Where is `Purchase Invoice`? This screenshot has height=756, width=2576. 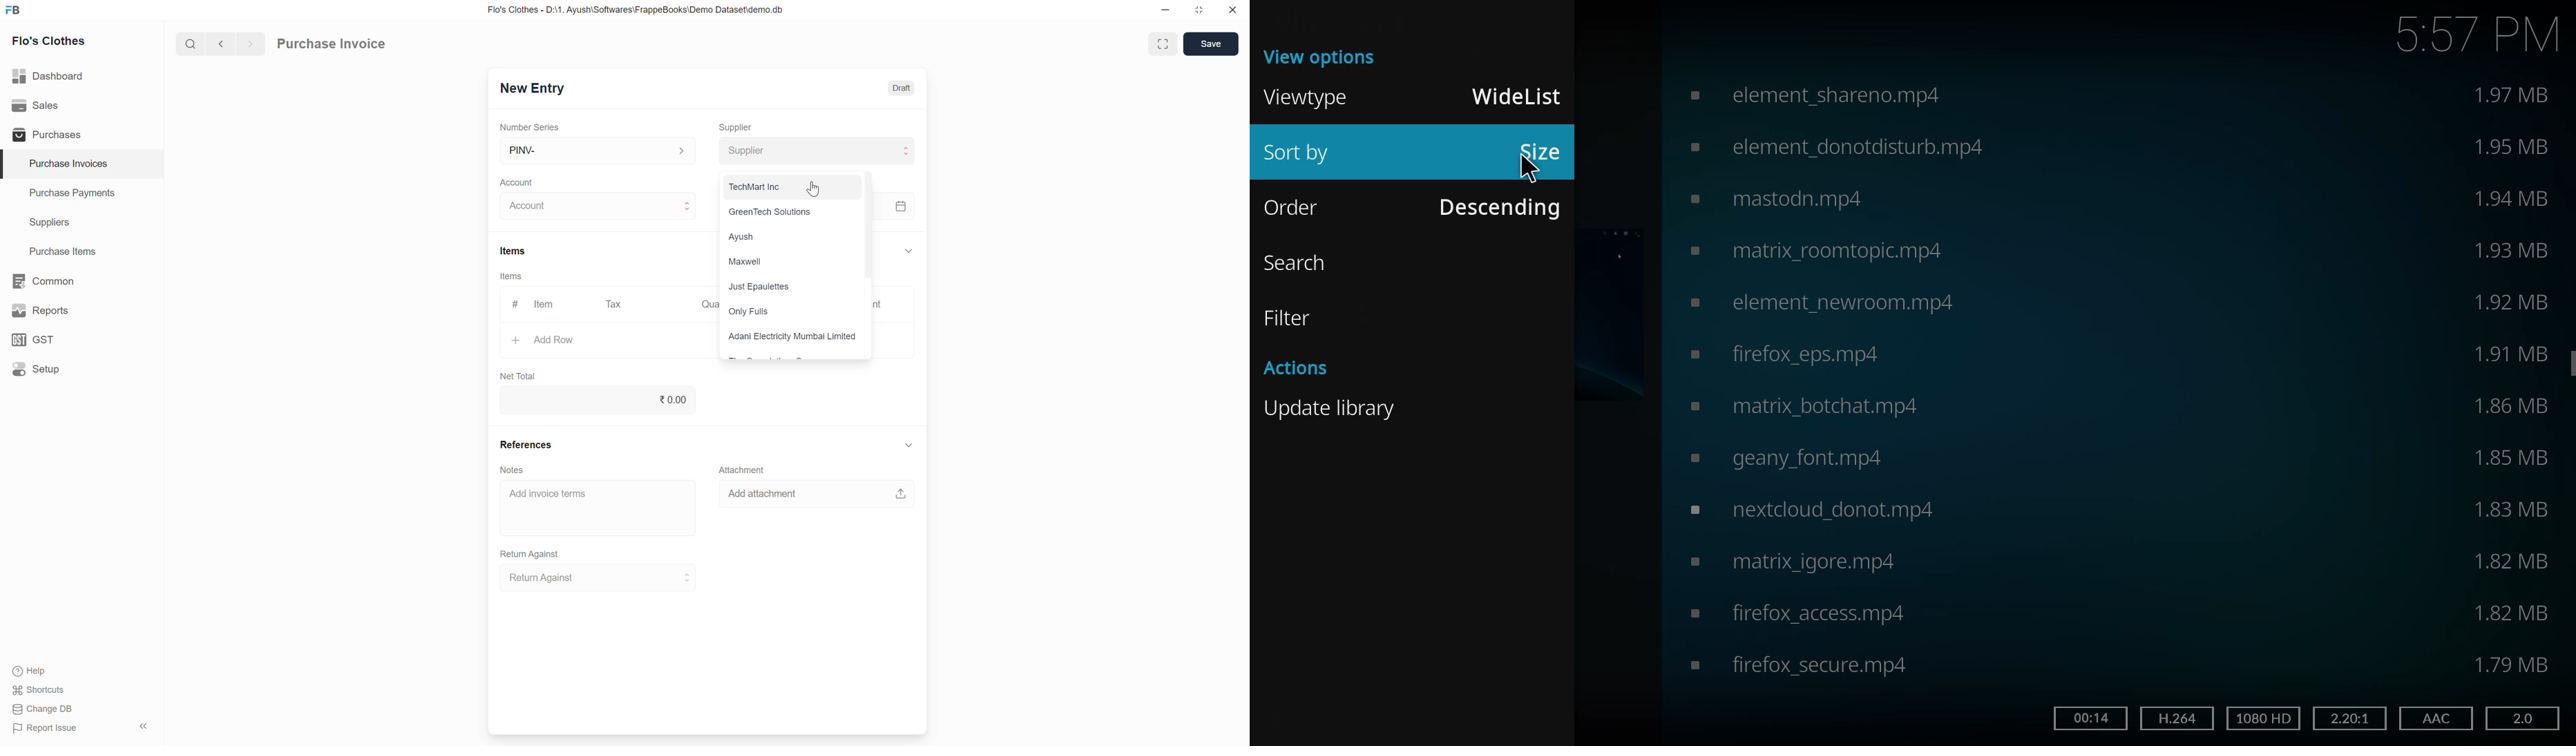 Purchase Invoice is located at coordinates (332, 43).